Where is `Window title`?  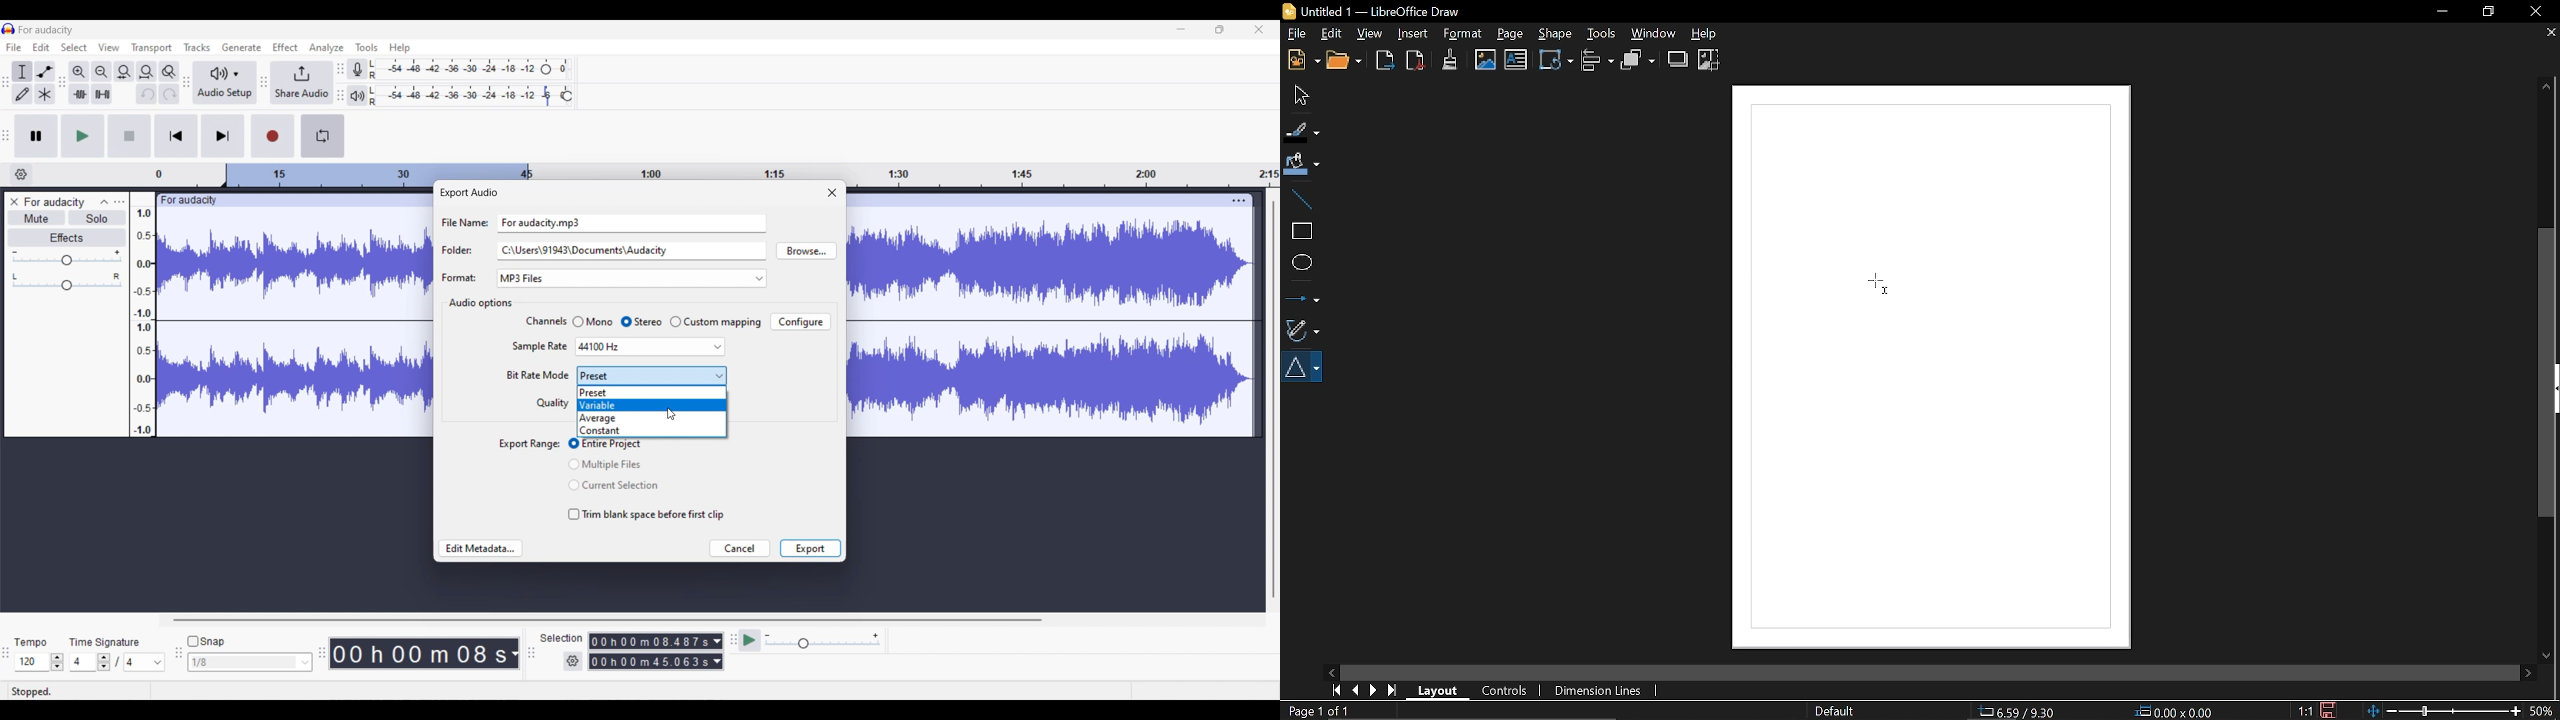 Window title is located at coordinates (468, 193).